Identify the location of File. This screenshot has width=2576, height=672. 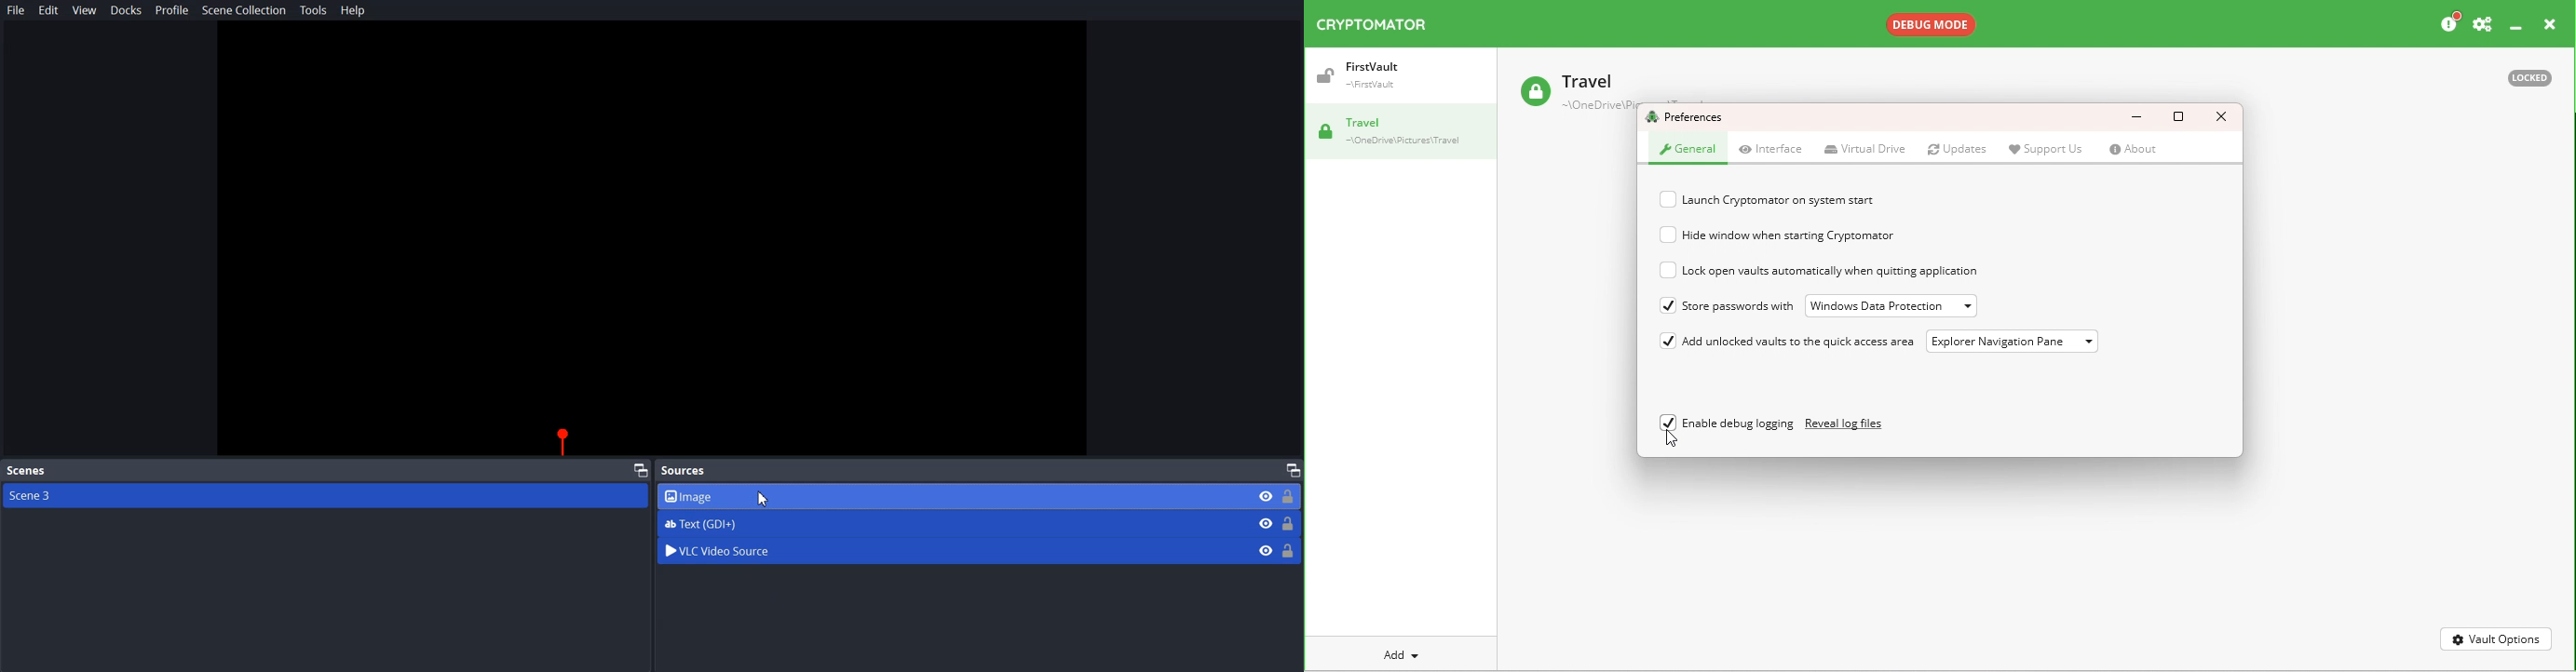
(16, 10).